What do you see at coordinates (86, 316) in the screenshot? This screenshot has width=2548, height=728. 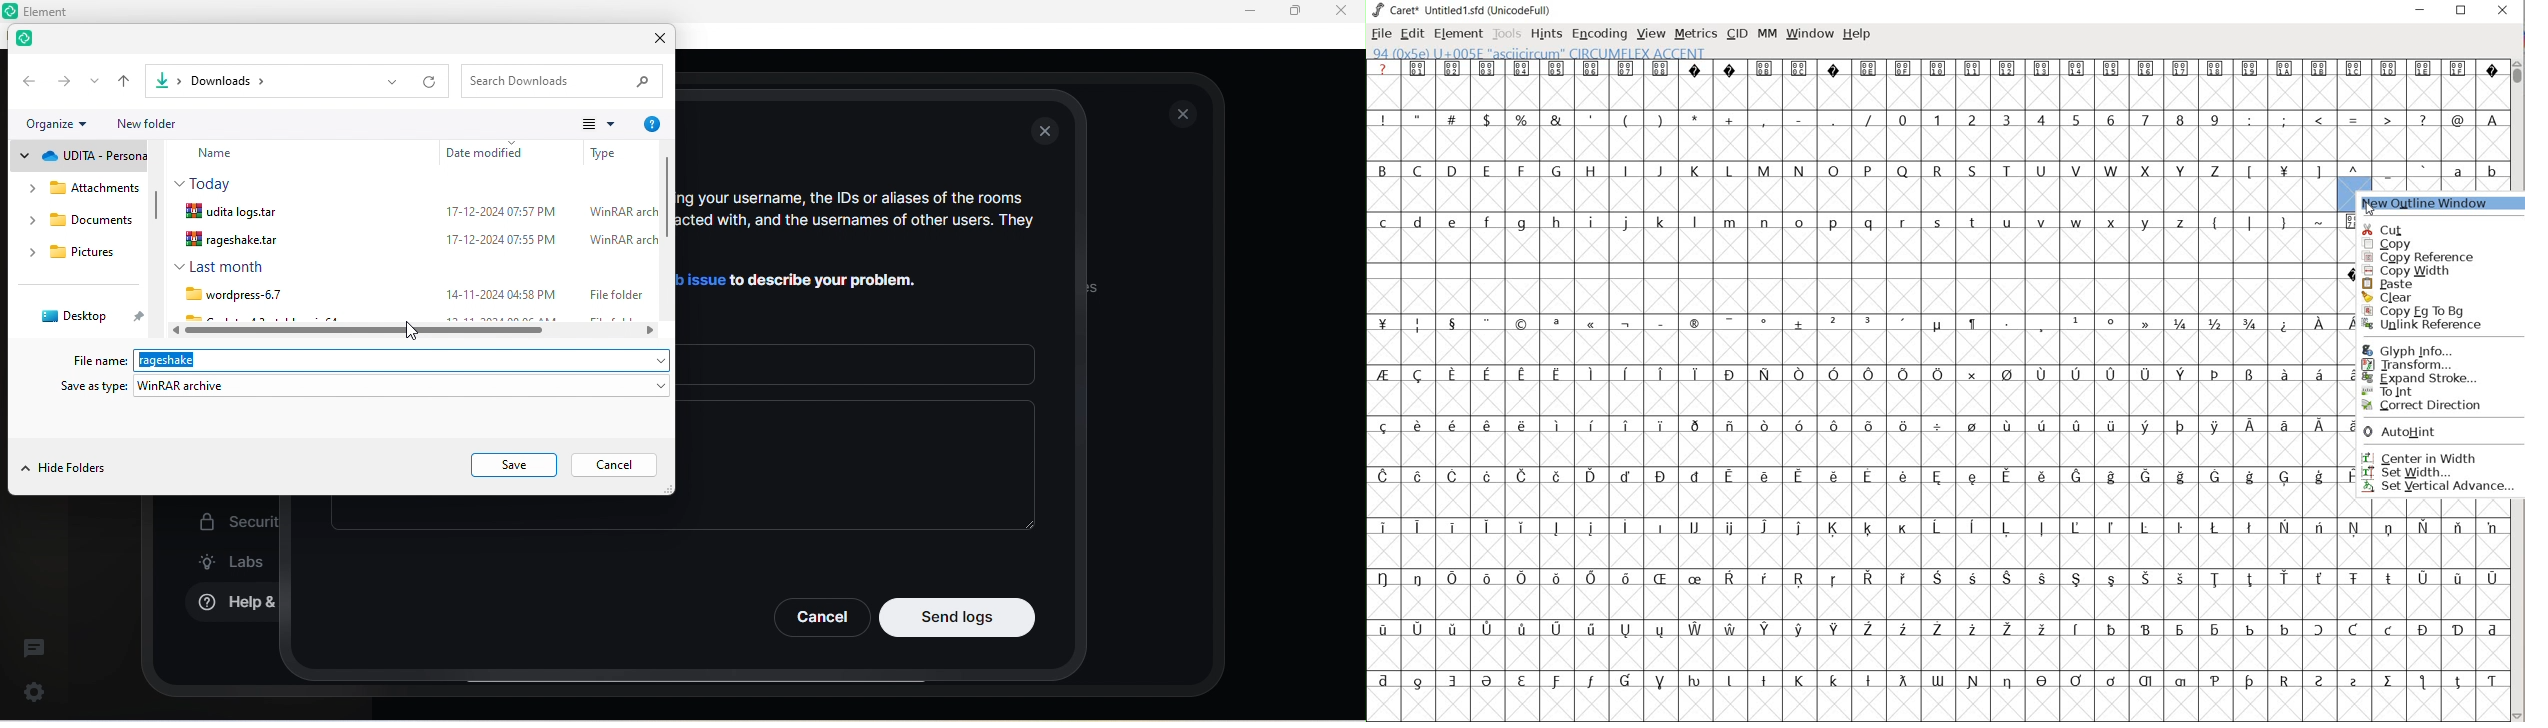 I see `desktop` at bounding box center [86, 316].